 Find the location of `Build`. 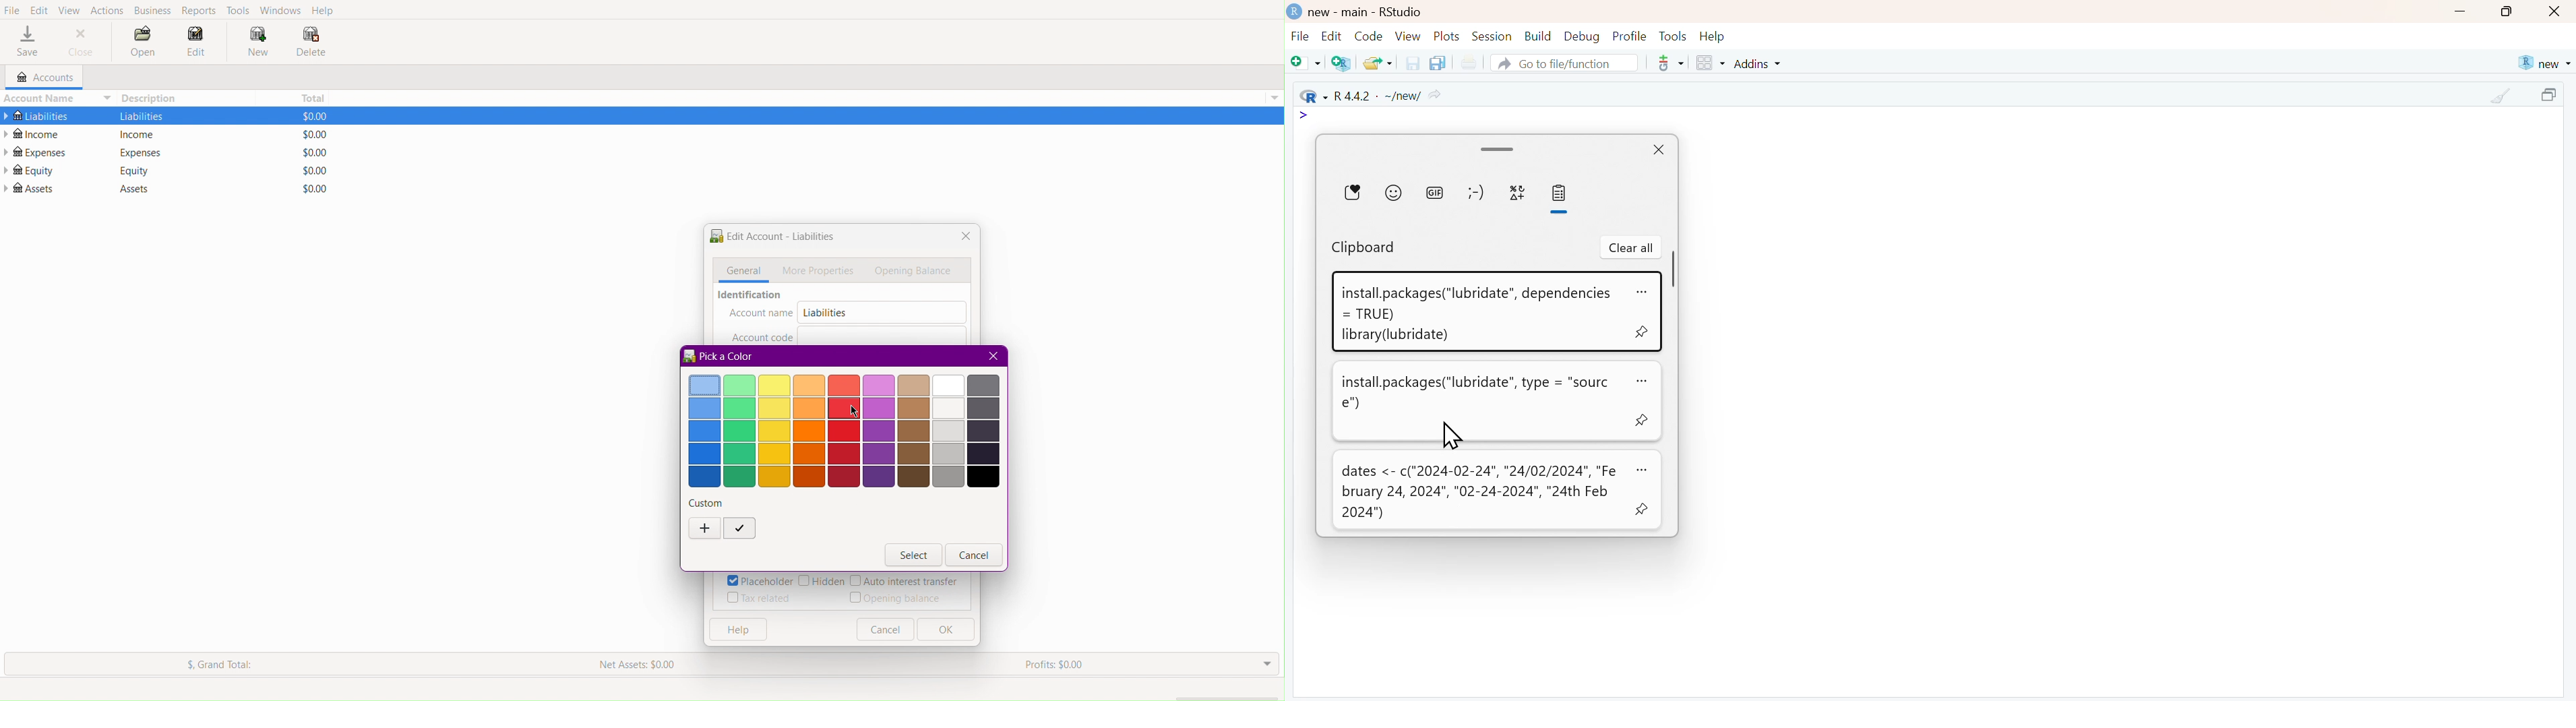

Build is located at coordinates (1537, 36).